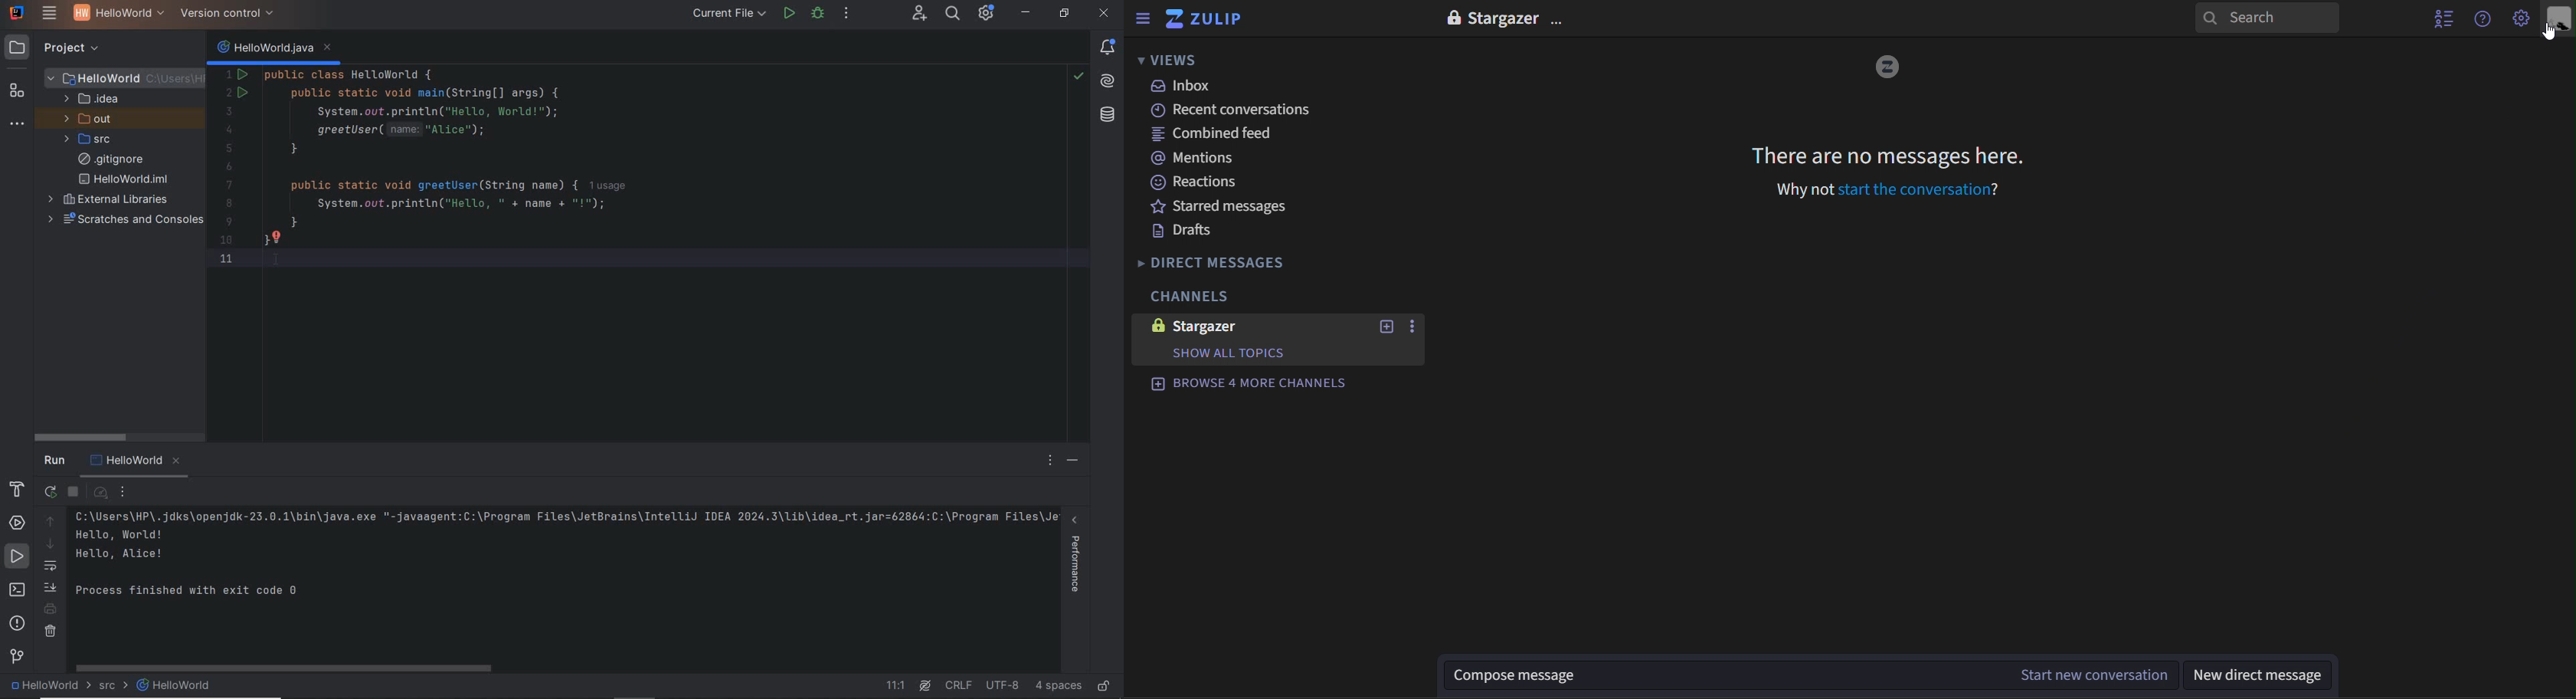 The image size is (2576, 700). I want to click on down the stack trace, so click(50, 545).